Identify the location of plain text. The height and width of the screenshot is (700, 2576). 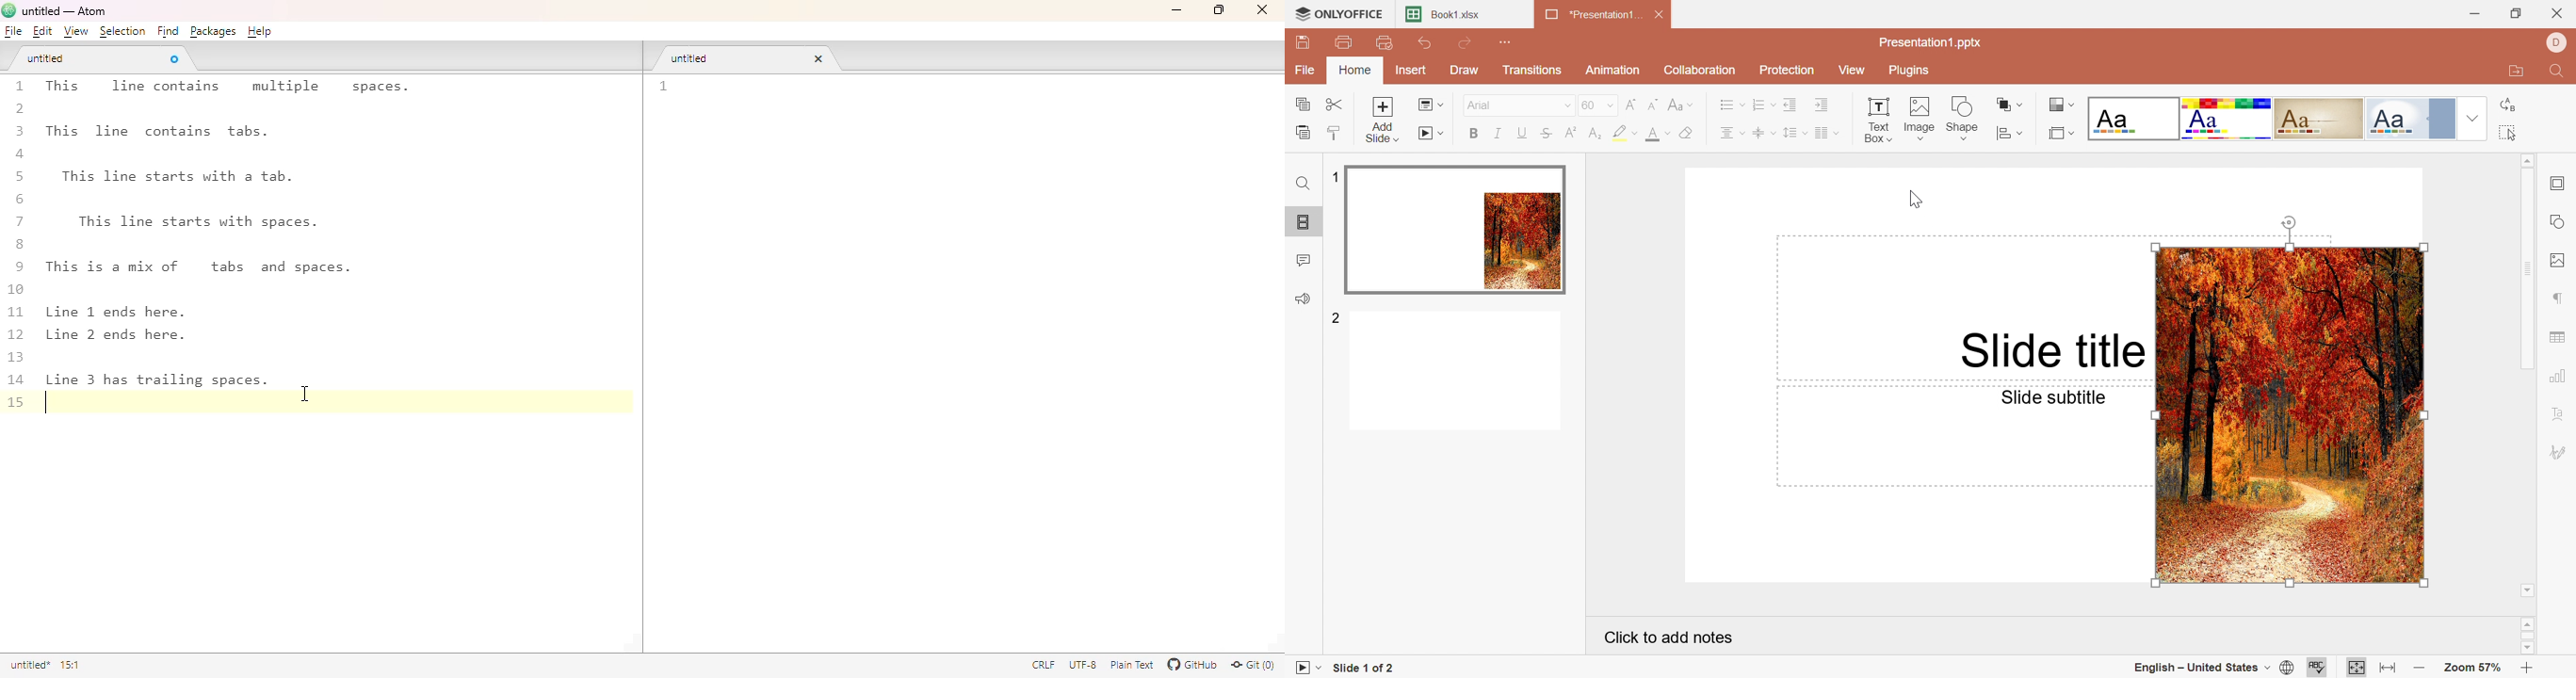
(1134, 665).